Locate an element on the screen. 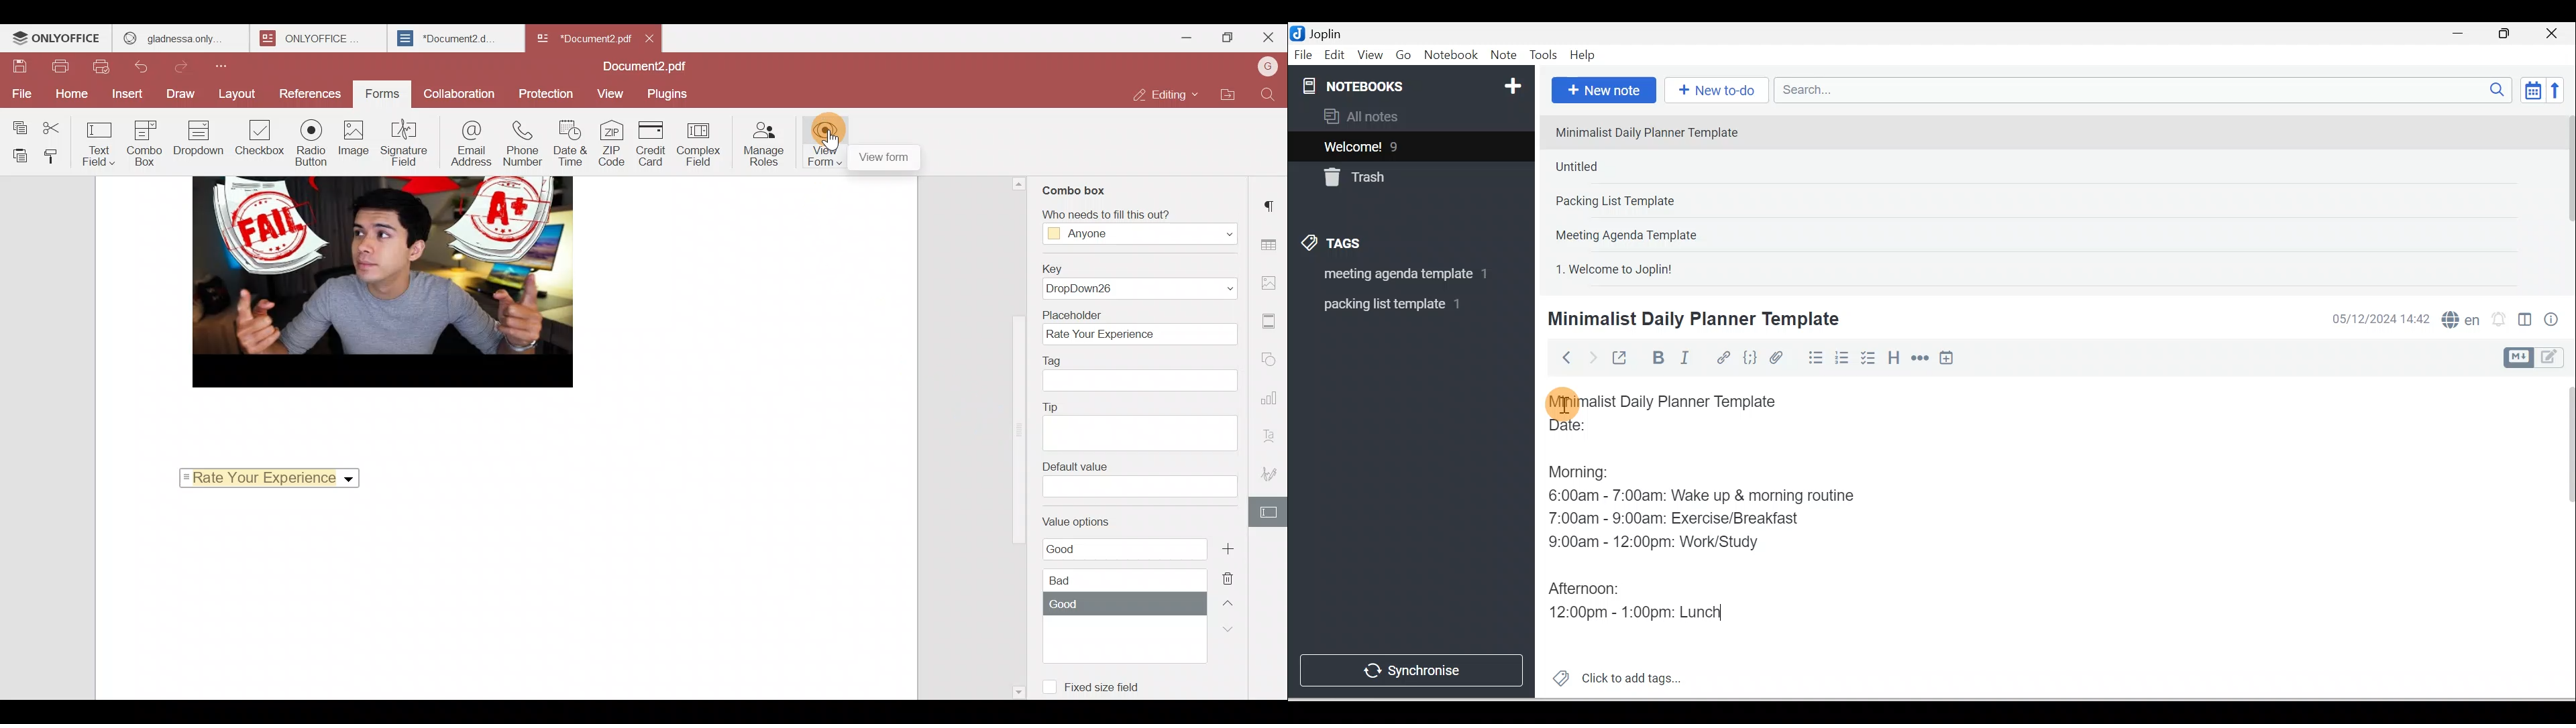  All notes is located at coordinates (1409, 116).